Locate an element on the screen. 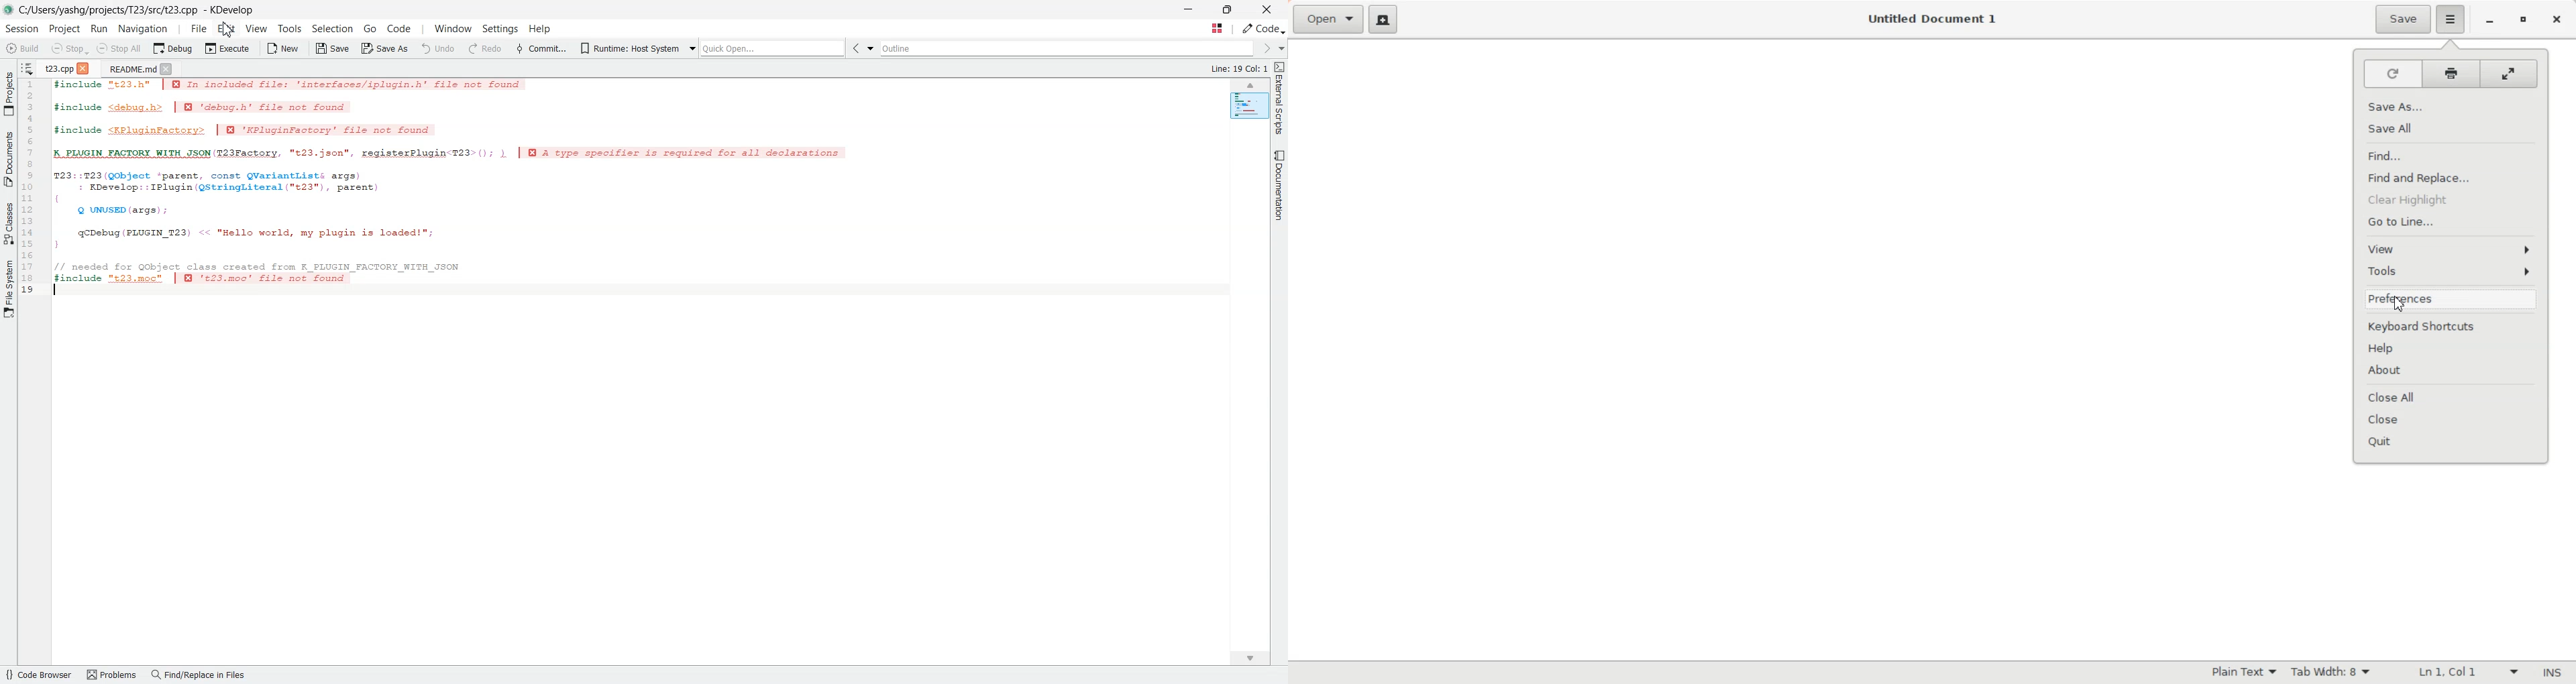 Image resolution: width=2576 pixels, height=700 pixels. Insert is located at coordinates (2548, 673).